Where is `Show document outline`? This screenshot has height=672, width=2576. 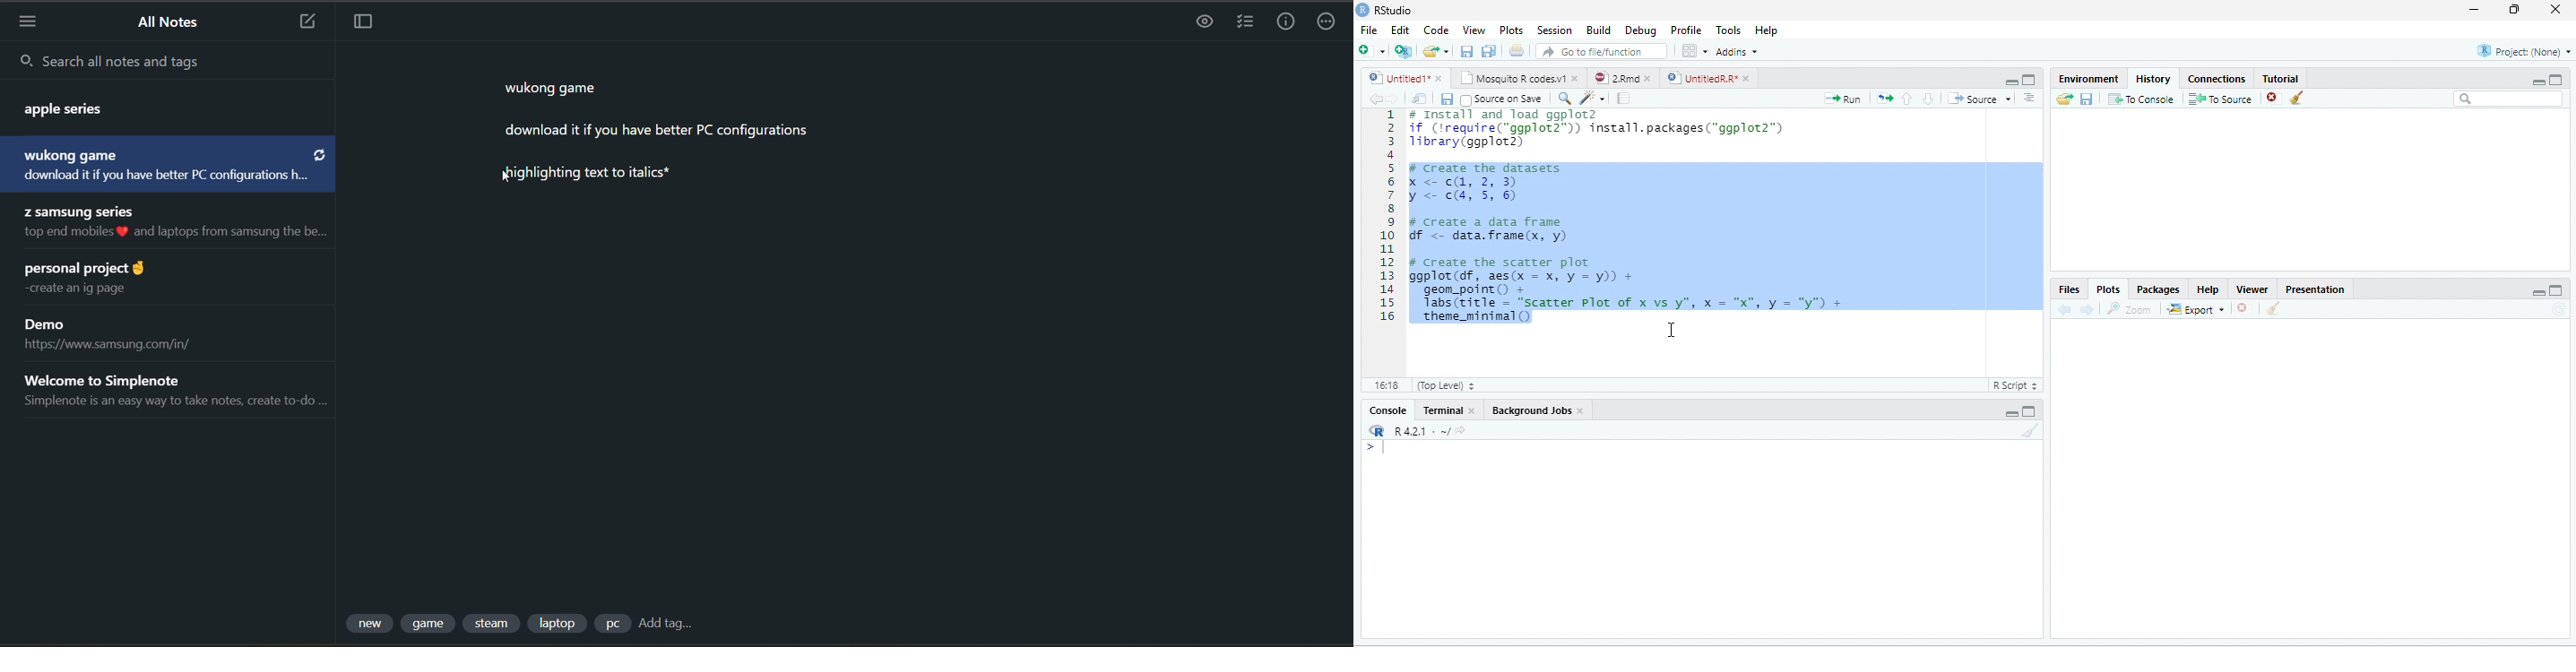 Show document outline is located at coordinates (2029, 97).